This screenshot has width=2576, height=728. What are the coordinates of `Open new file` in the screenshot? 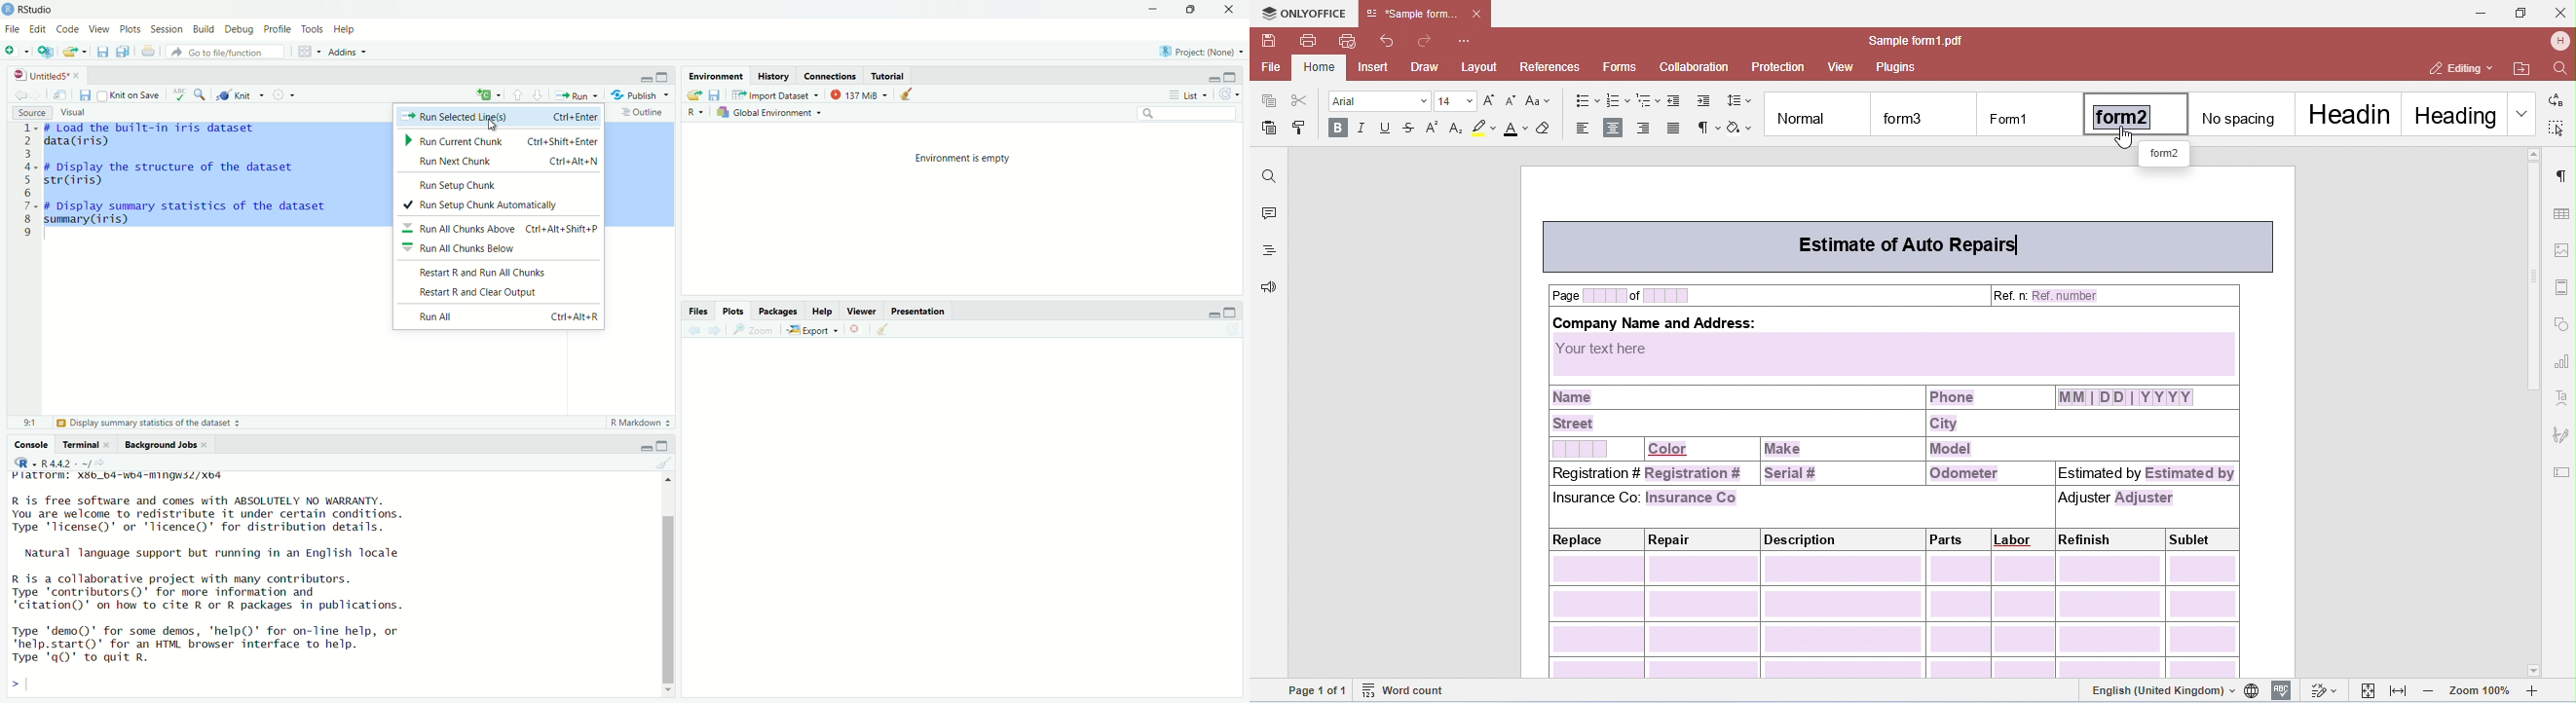 It's located at (16, 51).